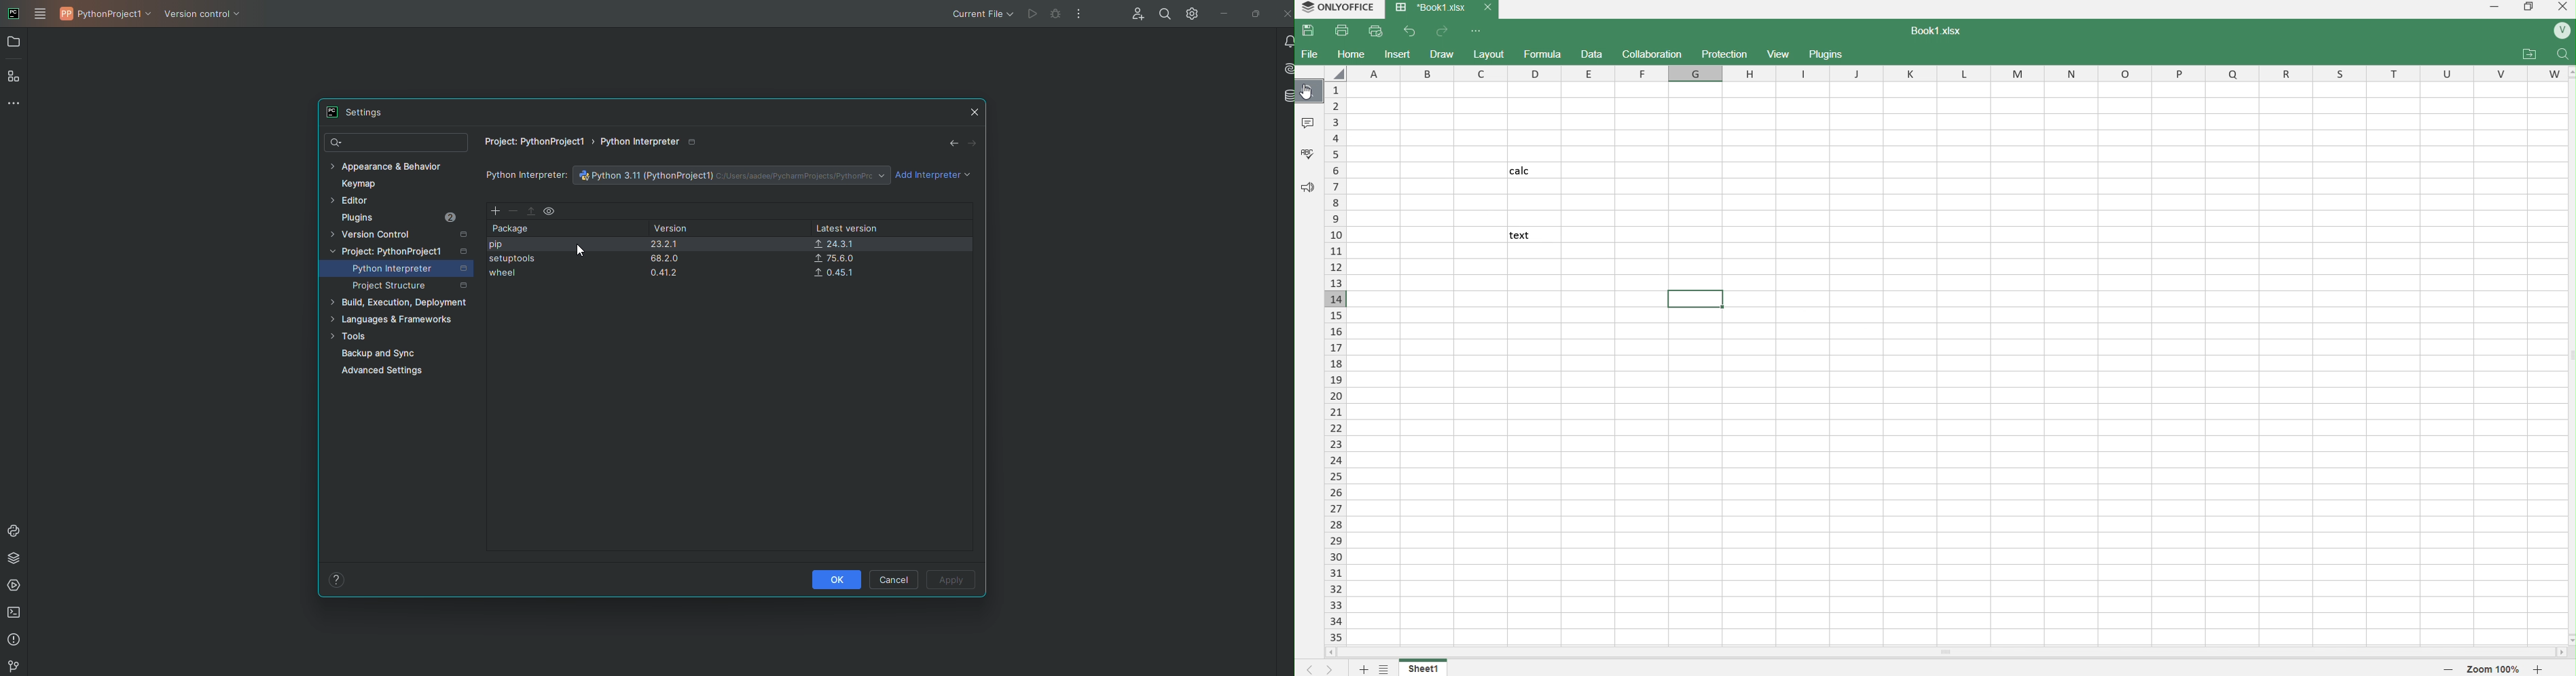  Describe the element at coordinates (13, 560) in the screenshot. I see `Packages` at that location.